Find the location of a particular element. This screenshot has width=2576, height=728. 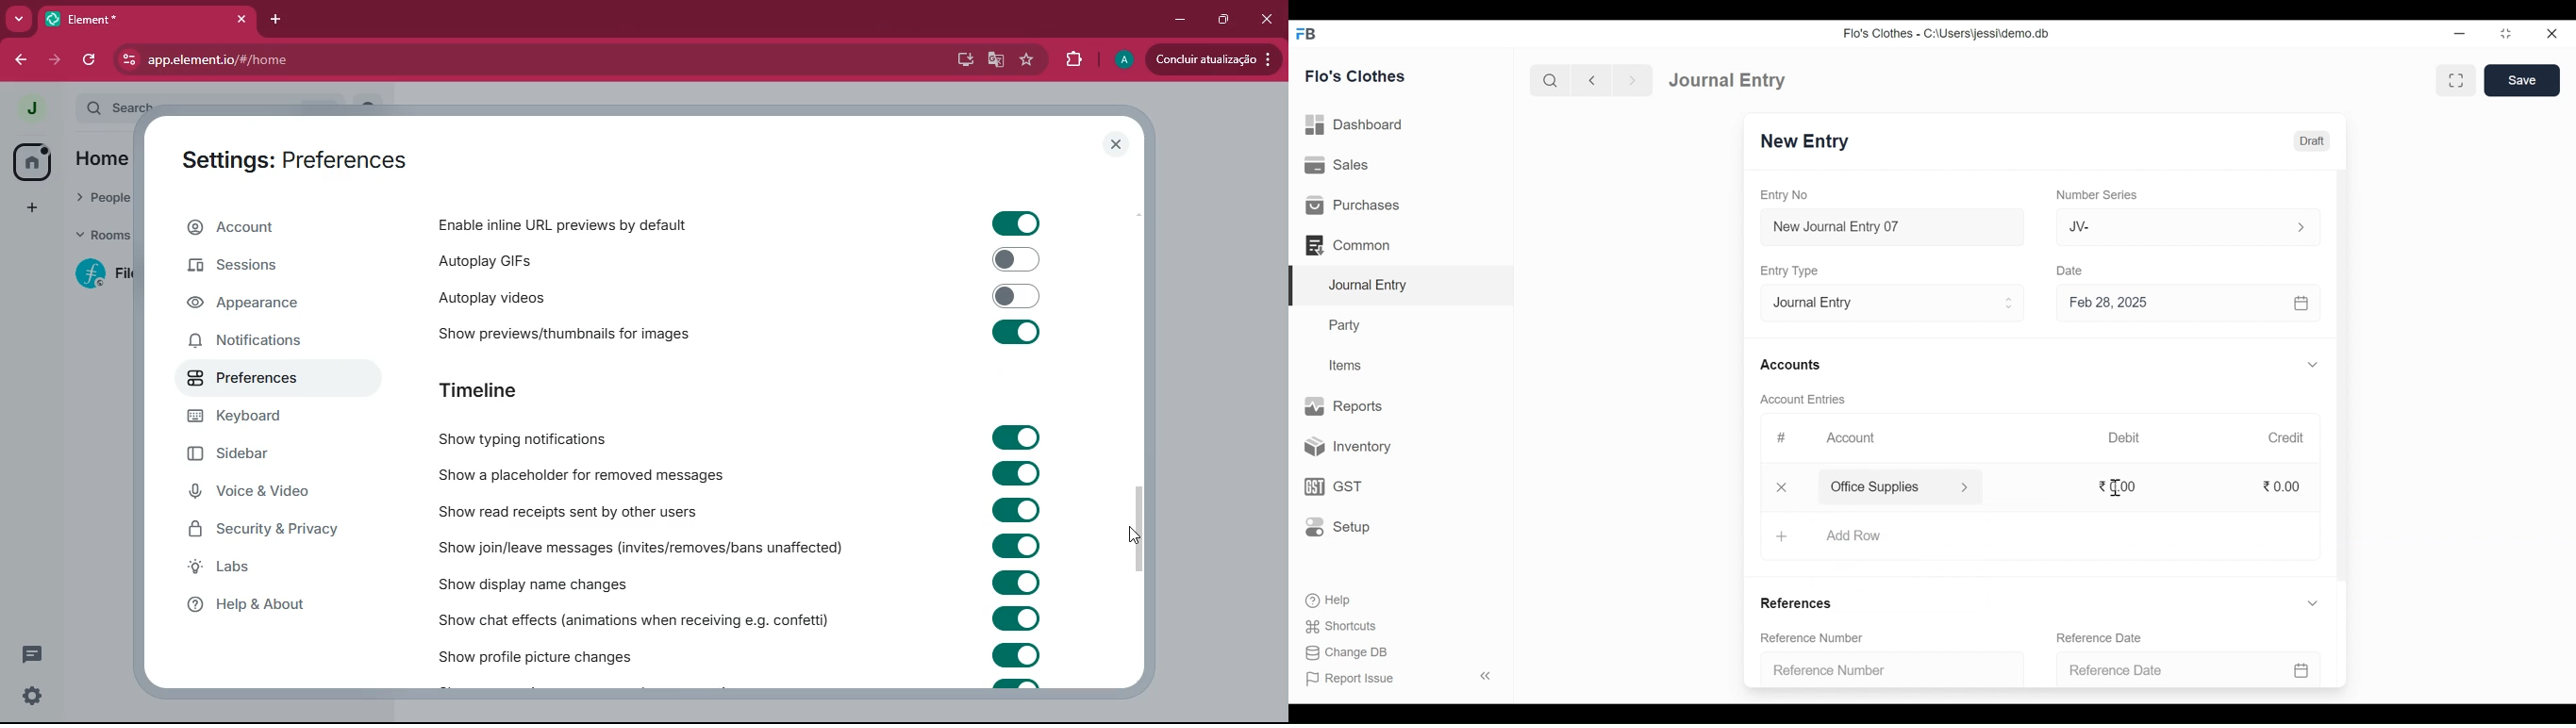

References is located at coordinates (1800, 602).